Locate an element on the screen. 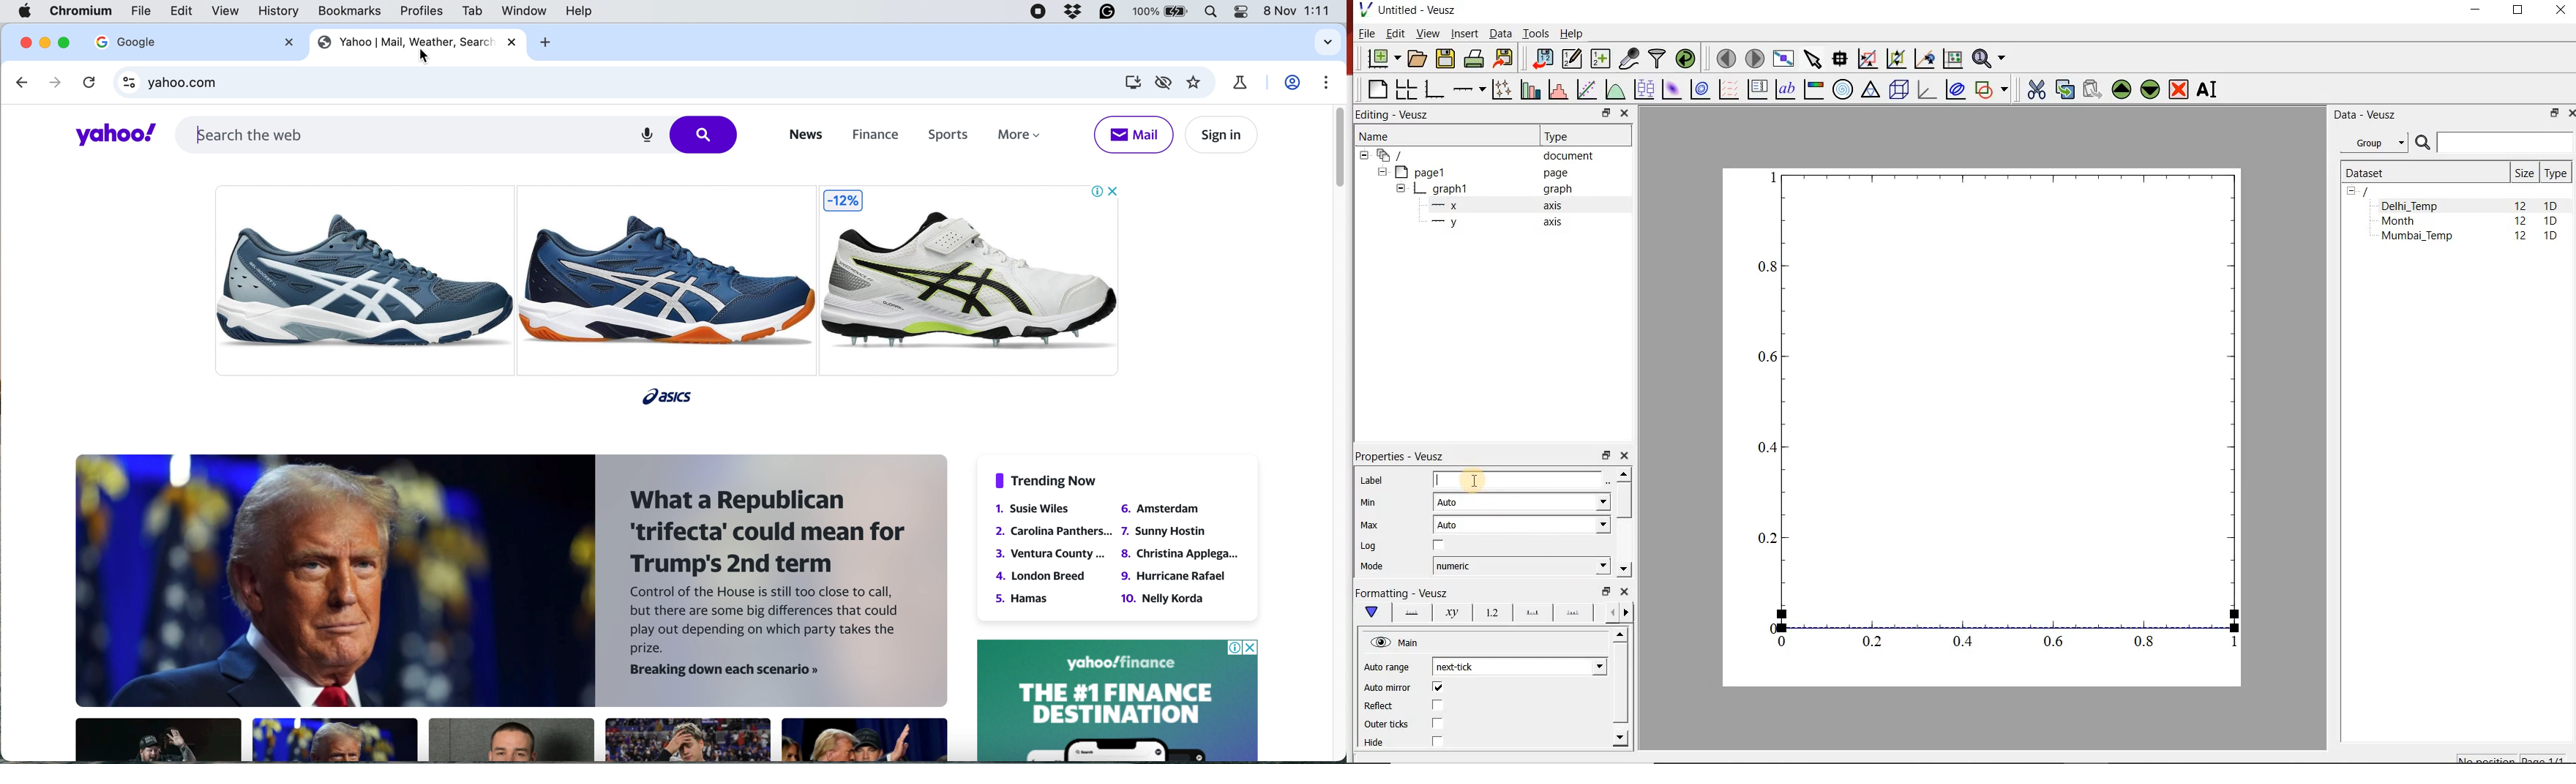  new document is located at coordinates (1382, 59).